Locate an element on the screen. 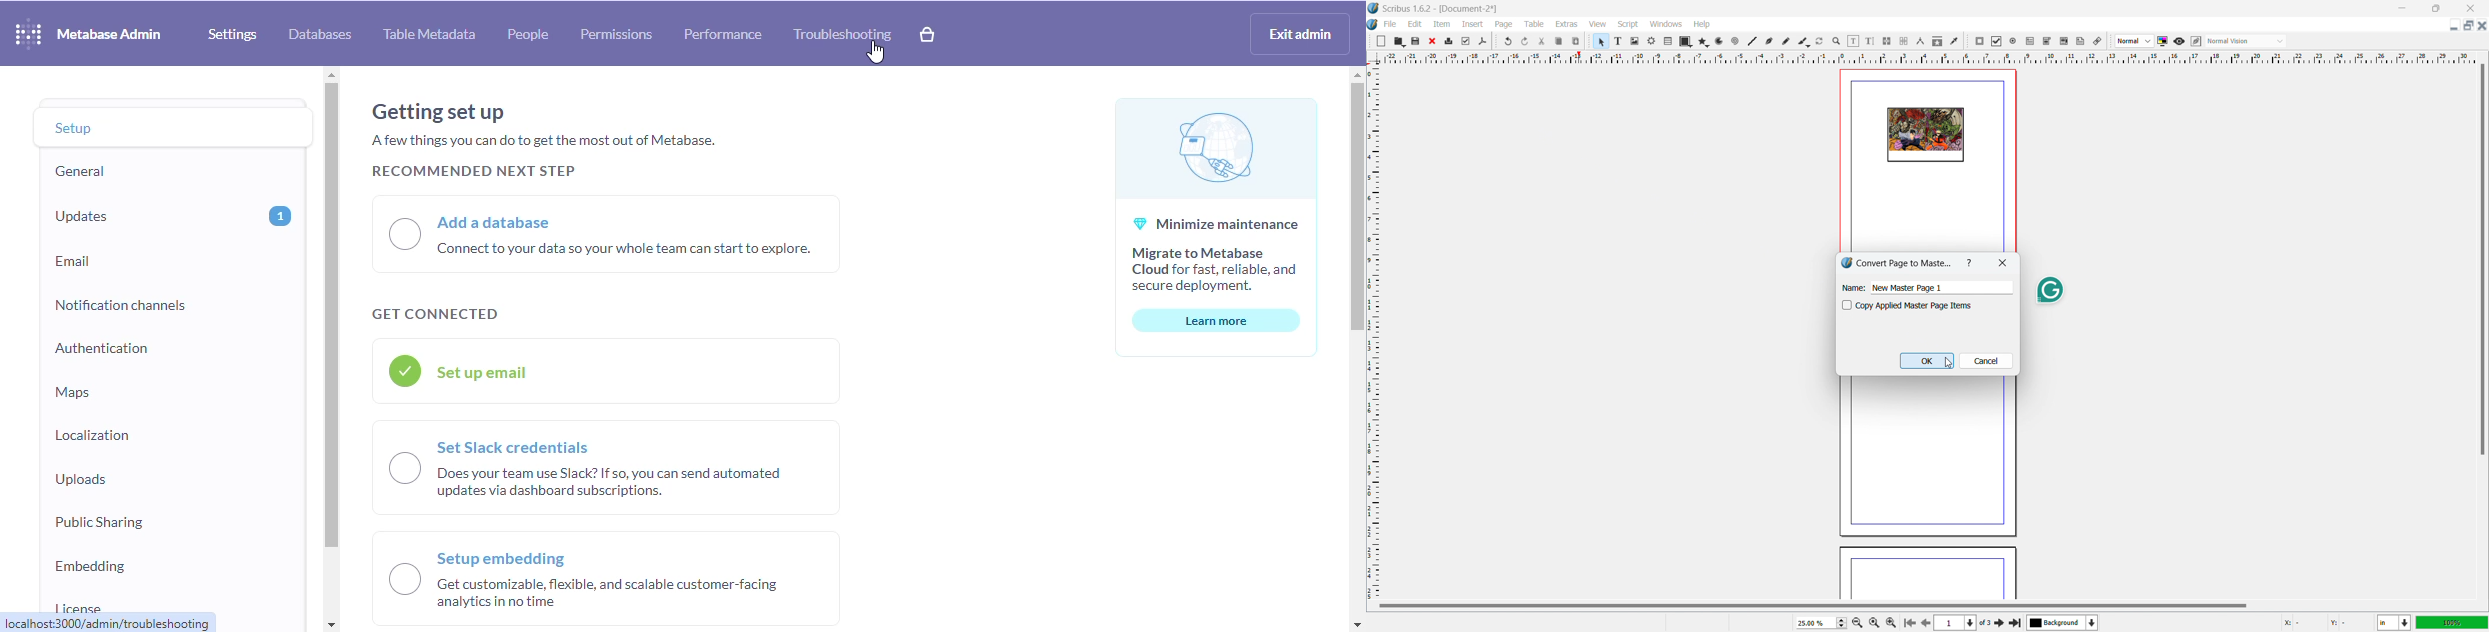  notification channels is located at coordinates (122, 304).